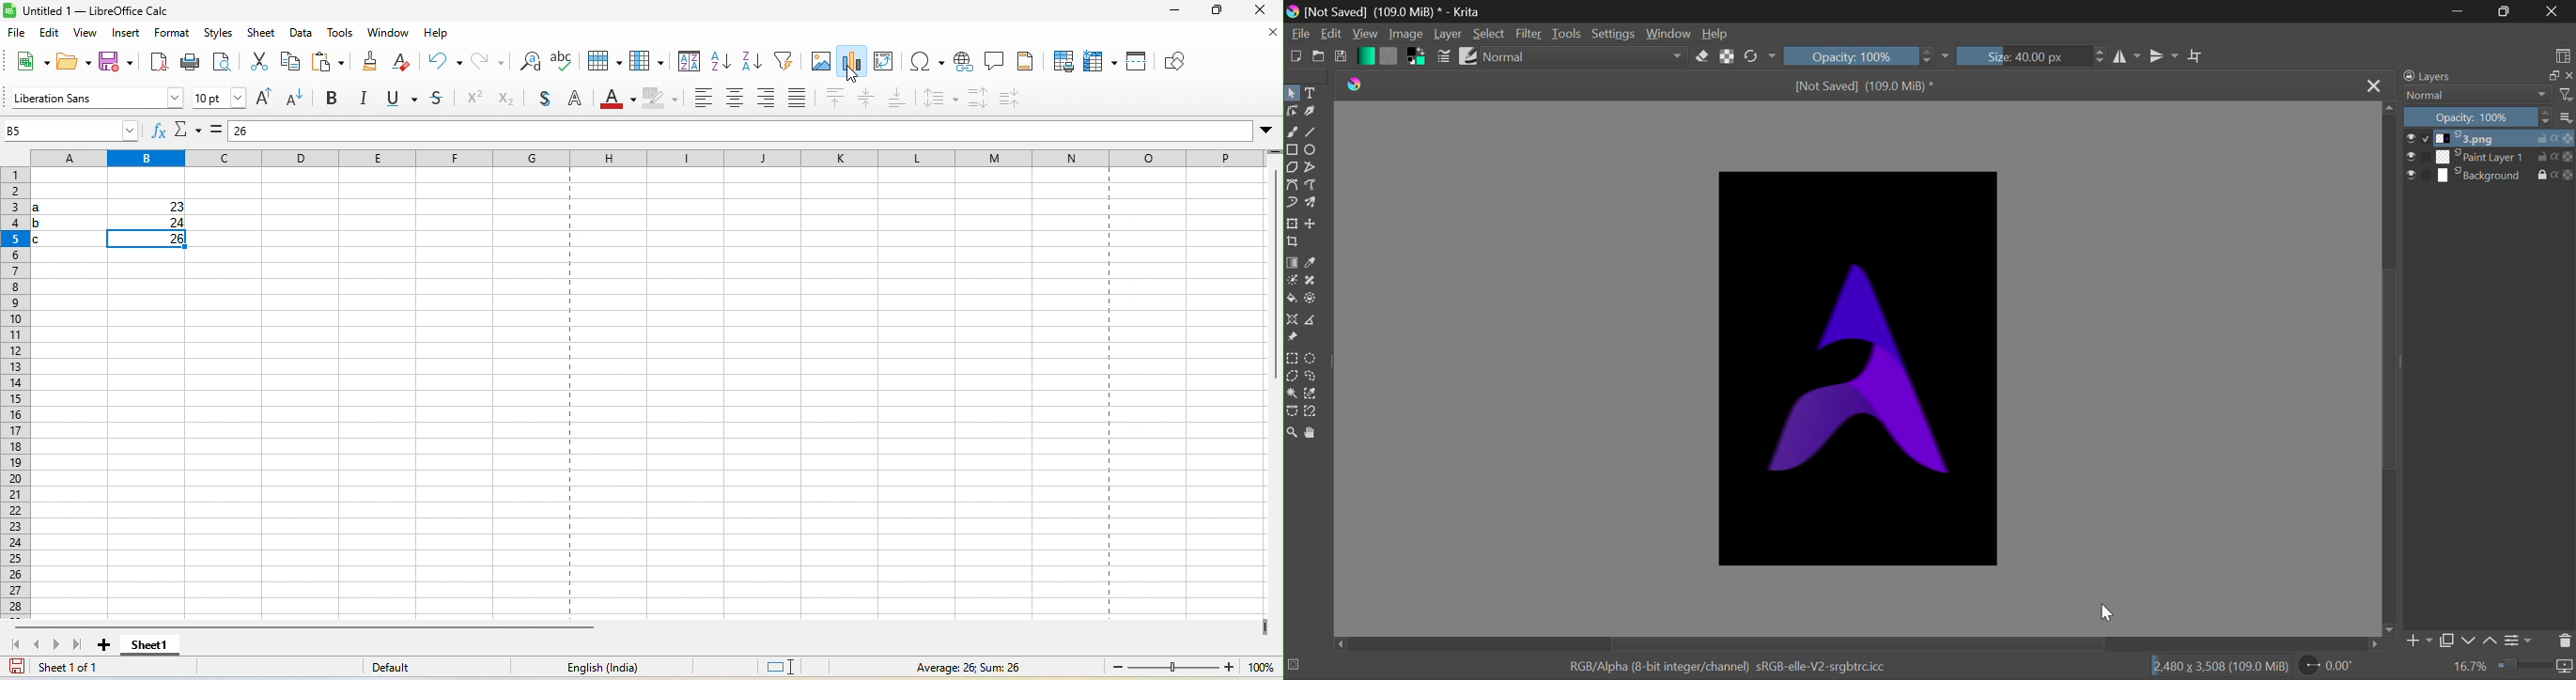  I want to click on [Not Saved] (109.0 MiB) * - Krita, so click(1398, 11).